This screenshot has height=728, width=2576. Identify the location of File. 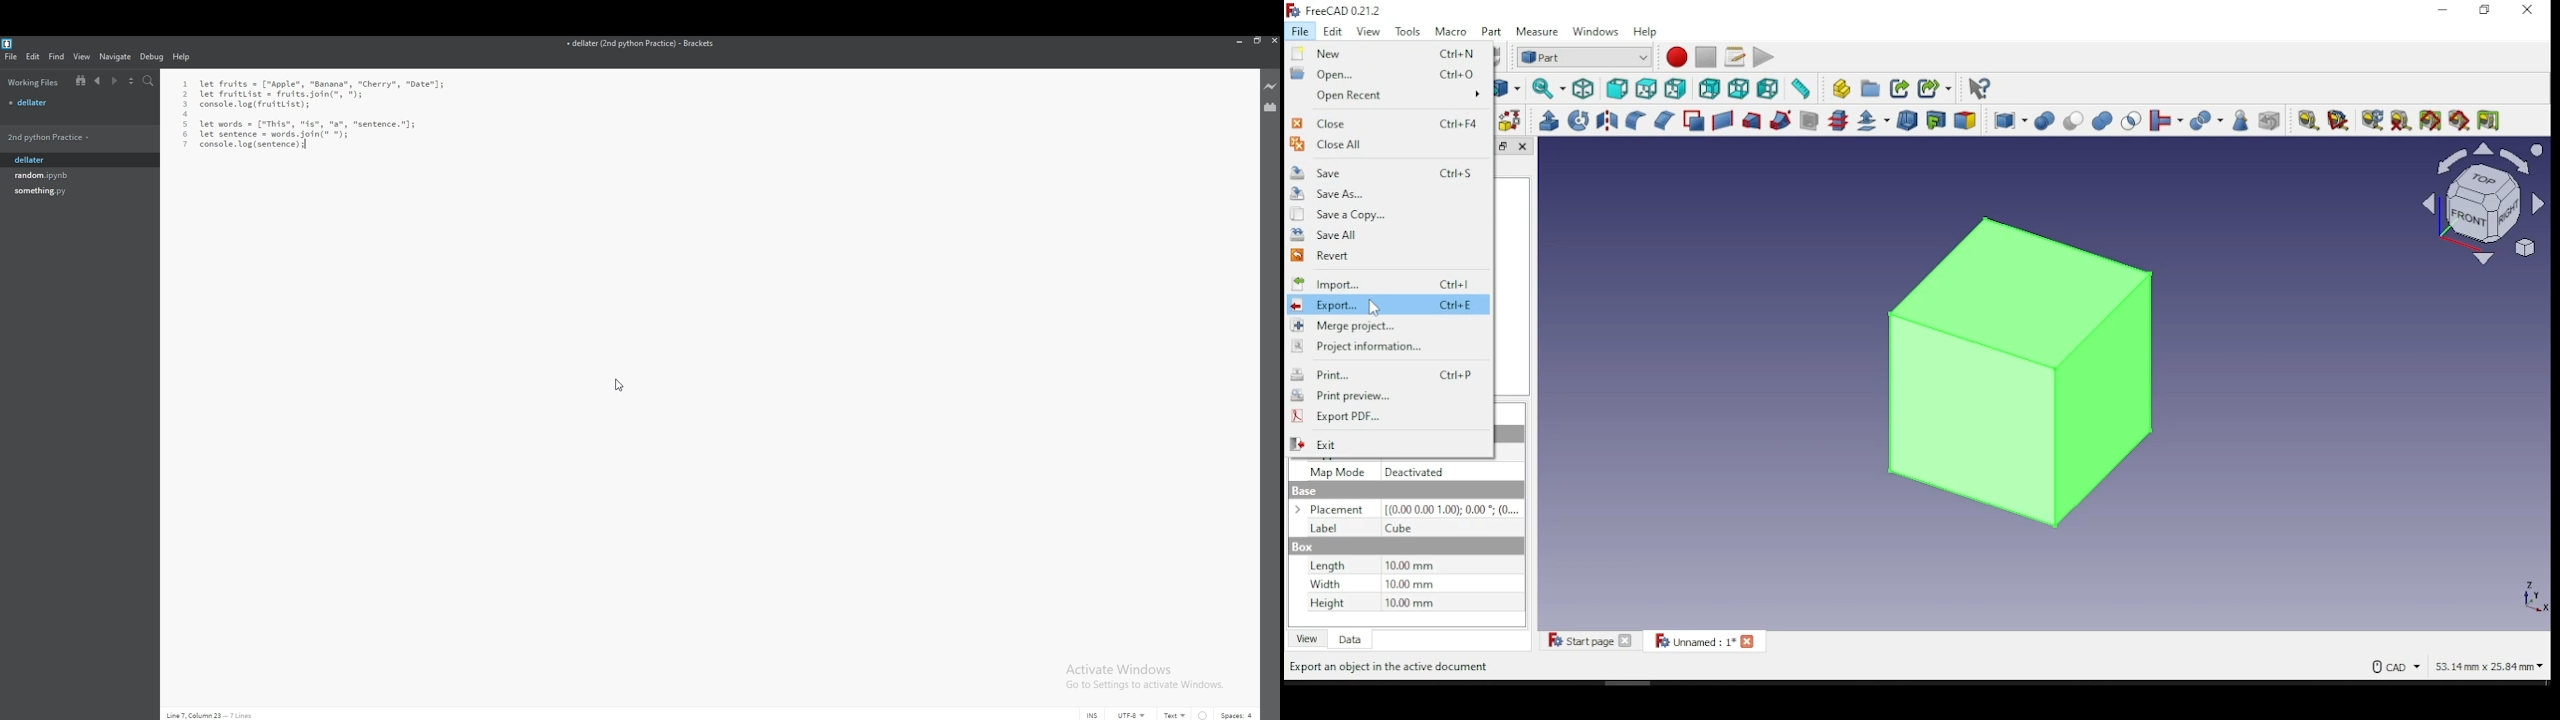
(1299, 31).